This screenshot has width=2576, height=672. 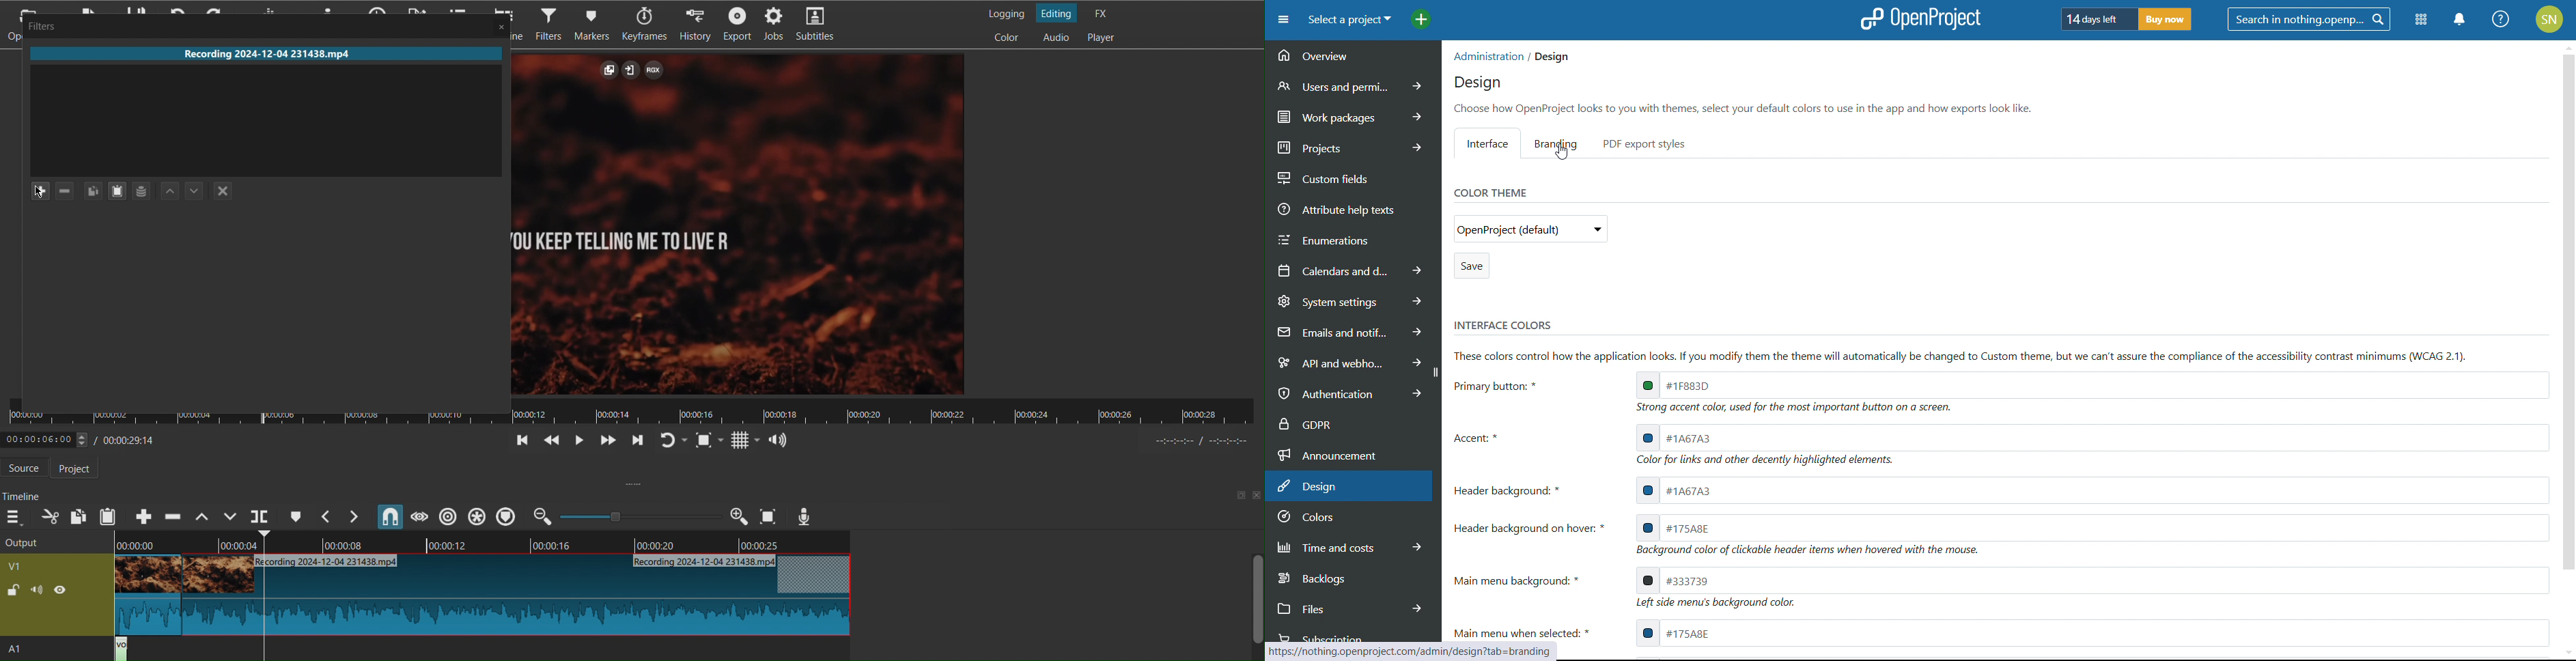 I want to click on Layer, so click(x=143, y=191).